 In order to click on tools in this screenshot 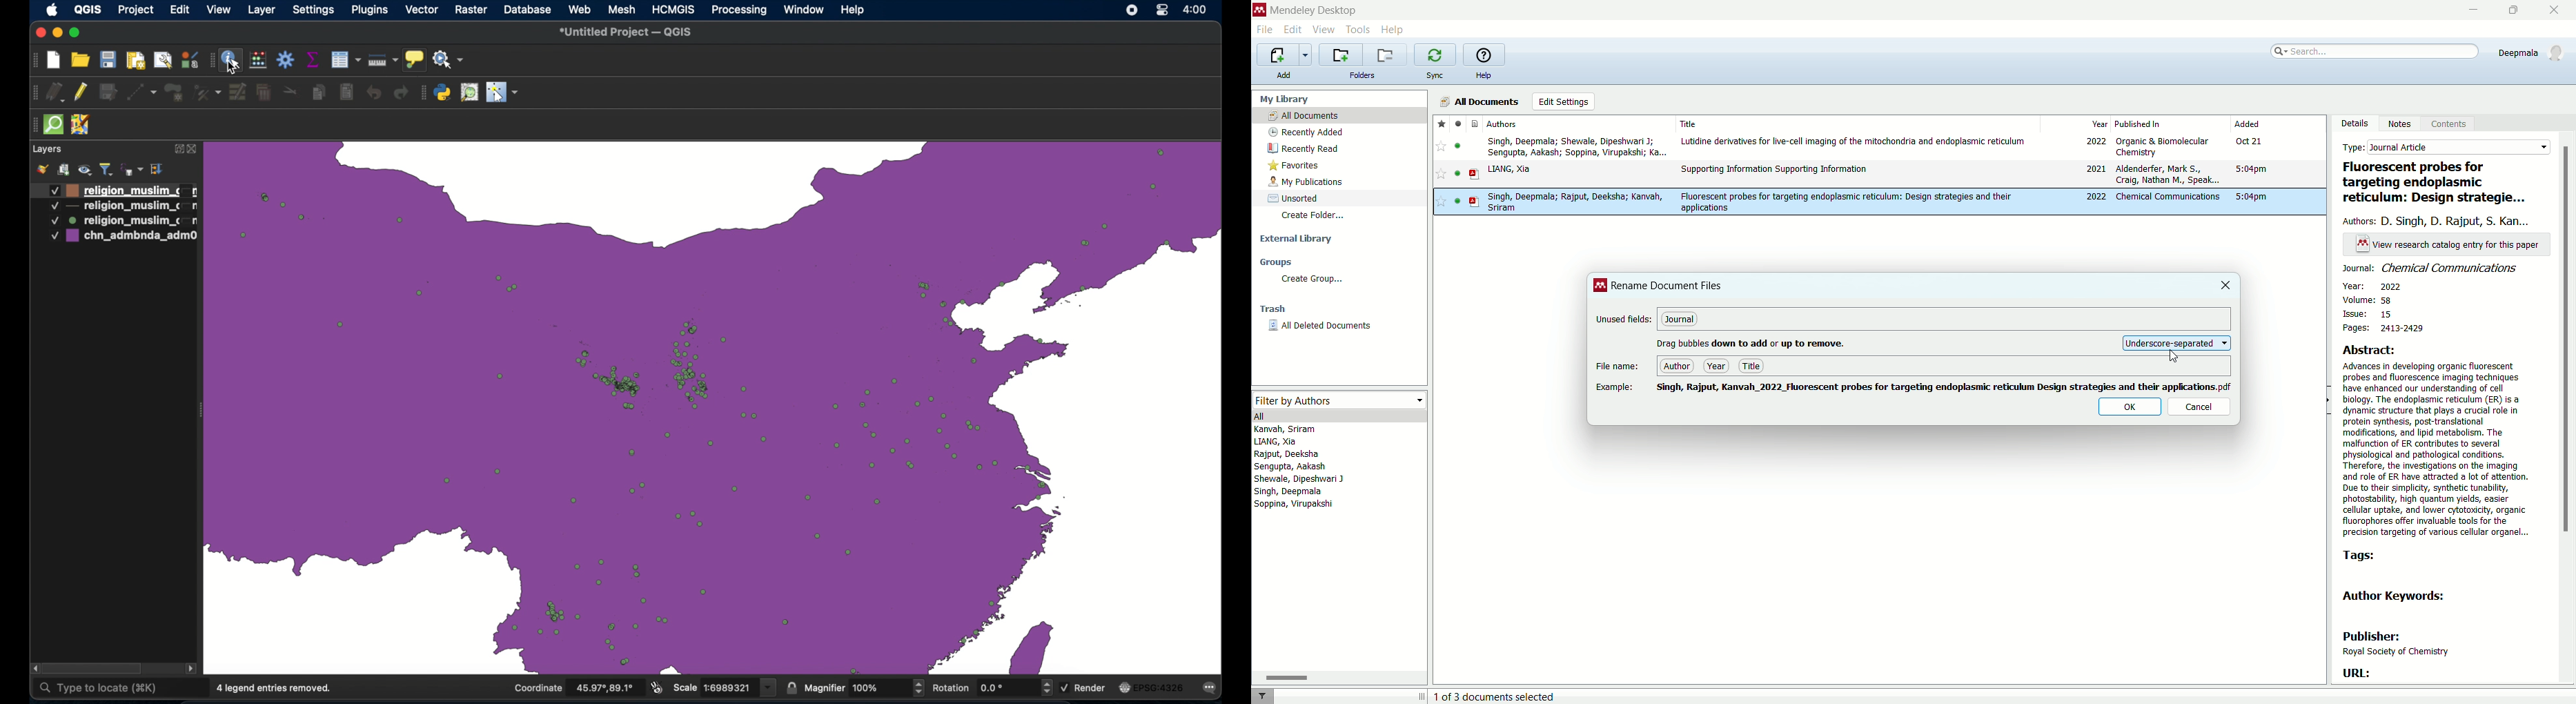, I will do `click(1359, 30)`.